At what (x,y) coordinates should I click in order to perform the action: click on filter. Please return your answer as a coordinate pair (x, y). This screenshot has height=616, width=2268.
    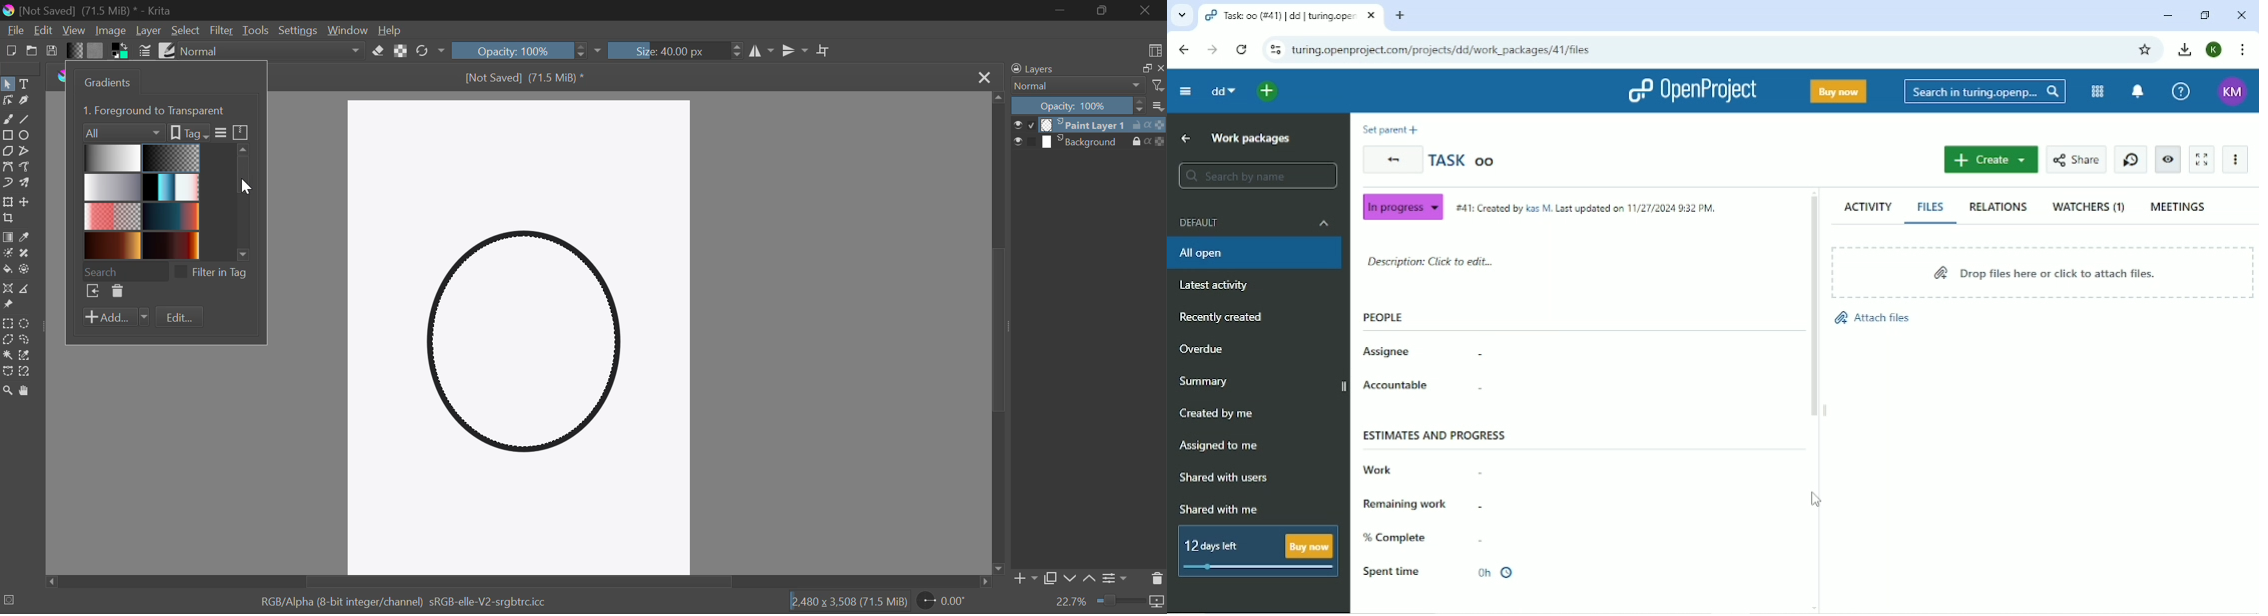
    Looking at the image, I should click on (1157, 86).